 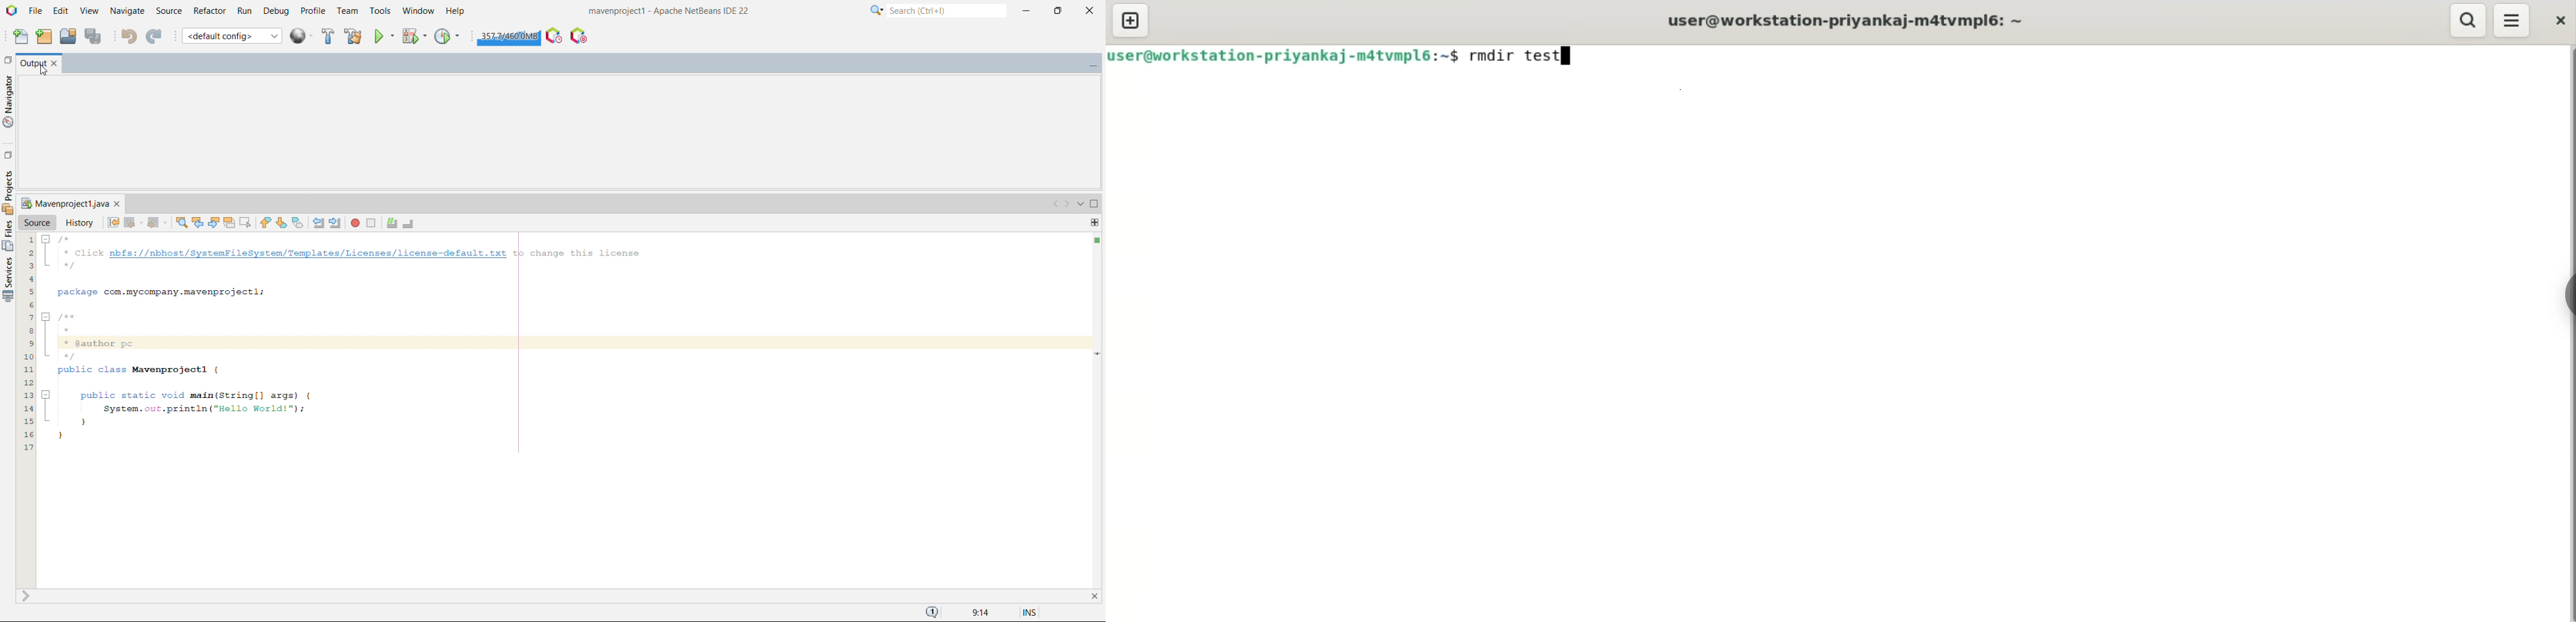 I want to click on navigate, so click(x=127, y=11).